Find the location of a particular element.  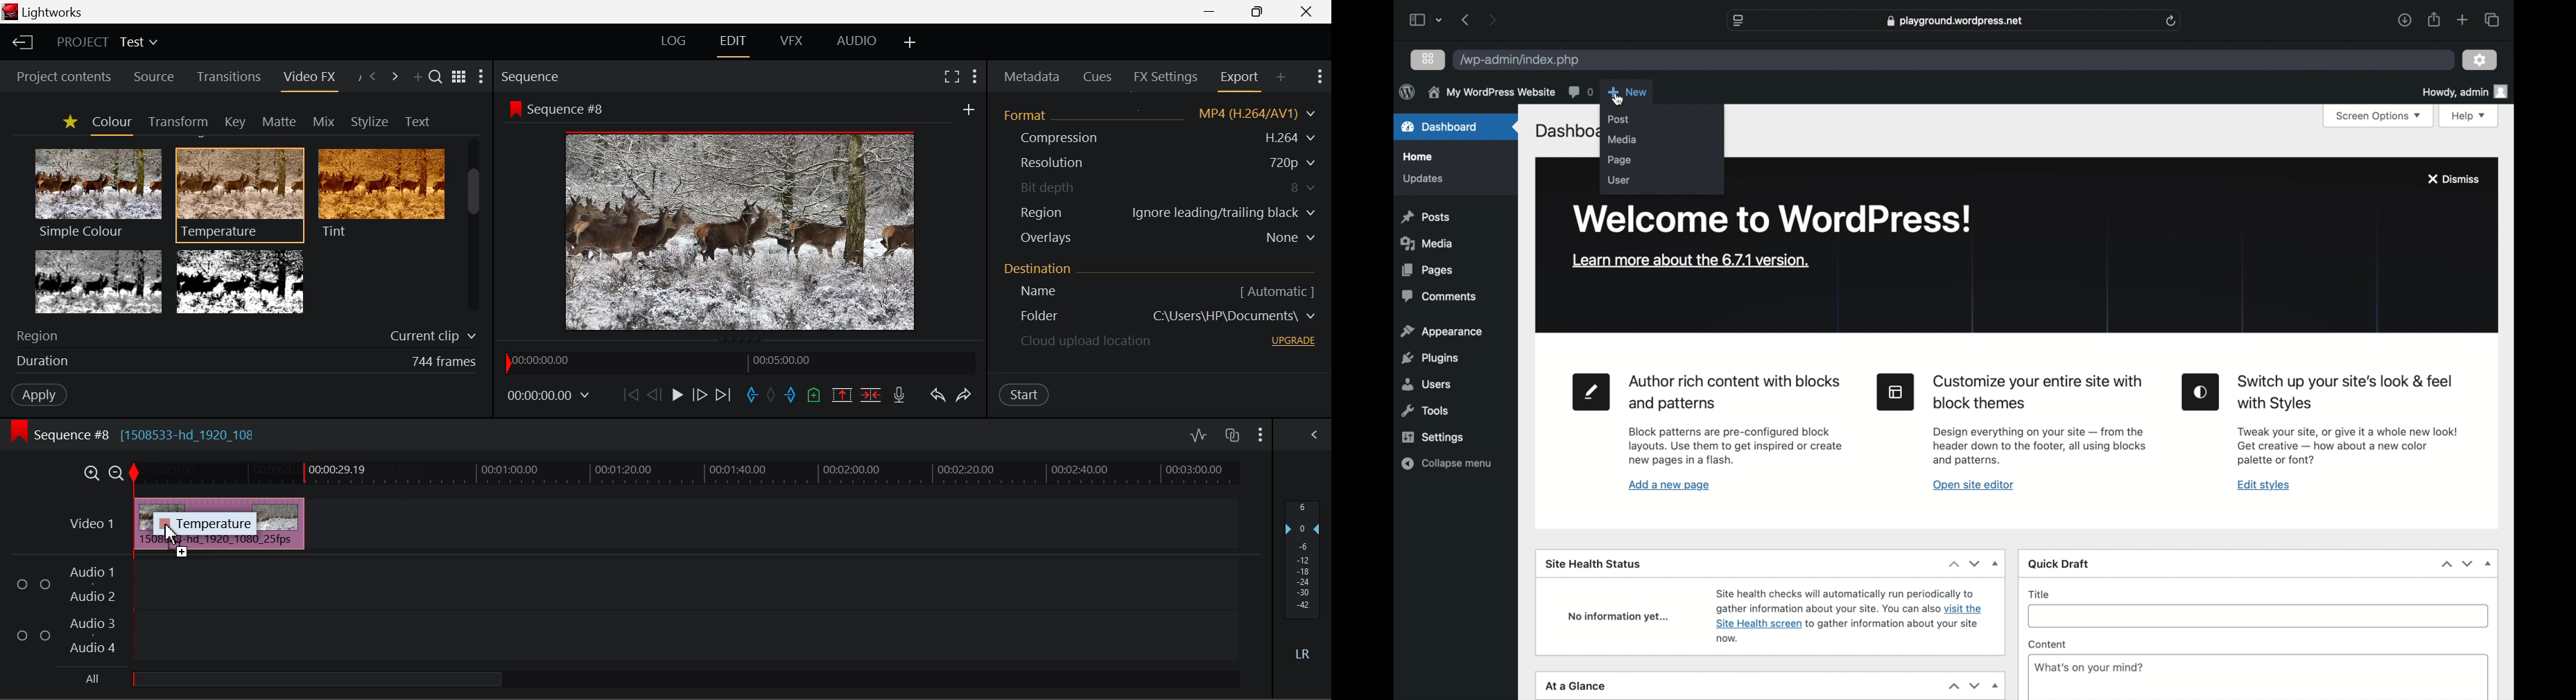

open site editor is located at coordinates (1974, 485).